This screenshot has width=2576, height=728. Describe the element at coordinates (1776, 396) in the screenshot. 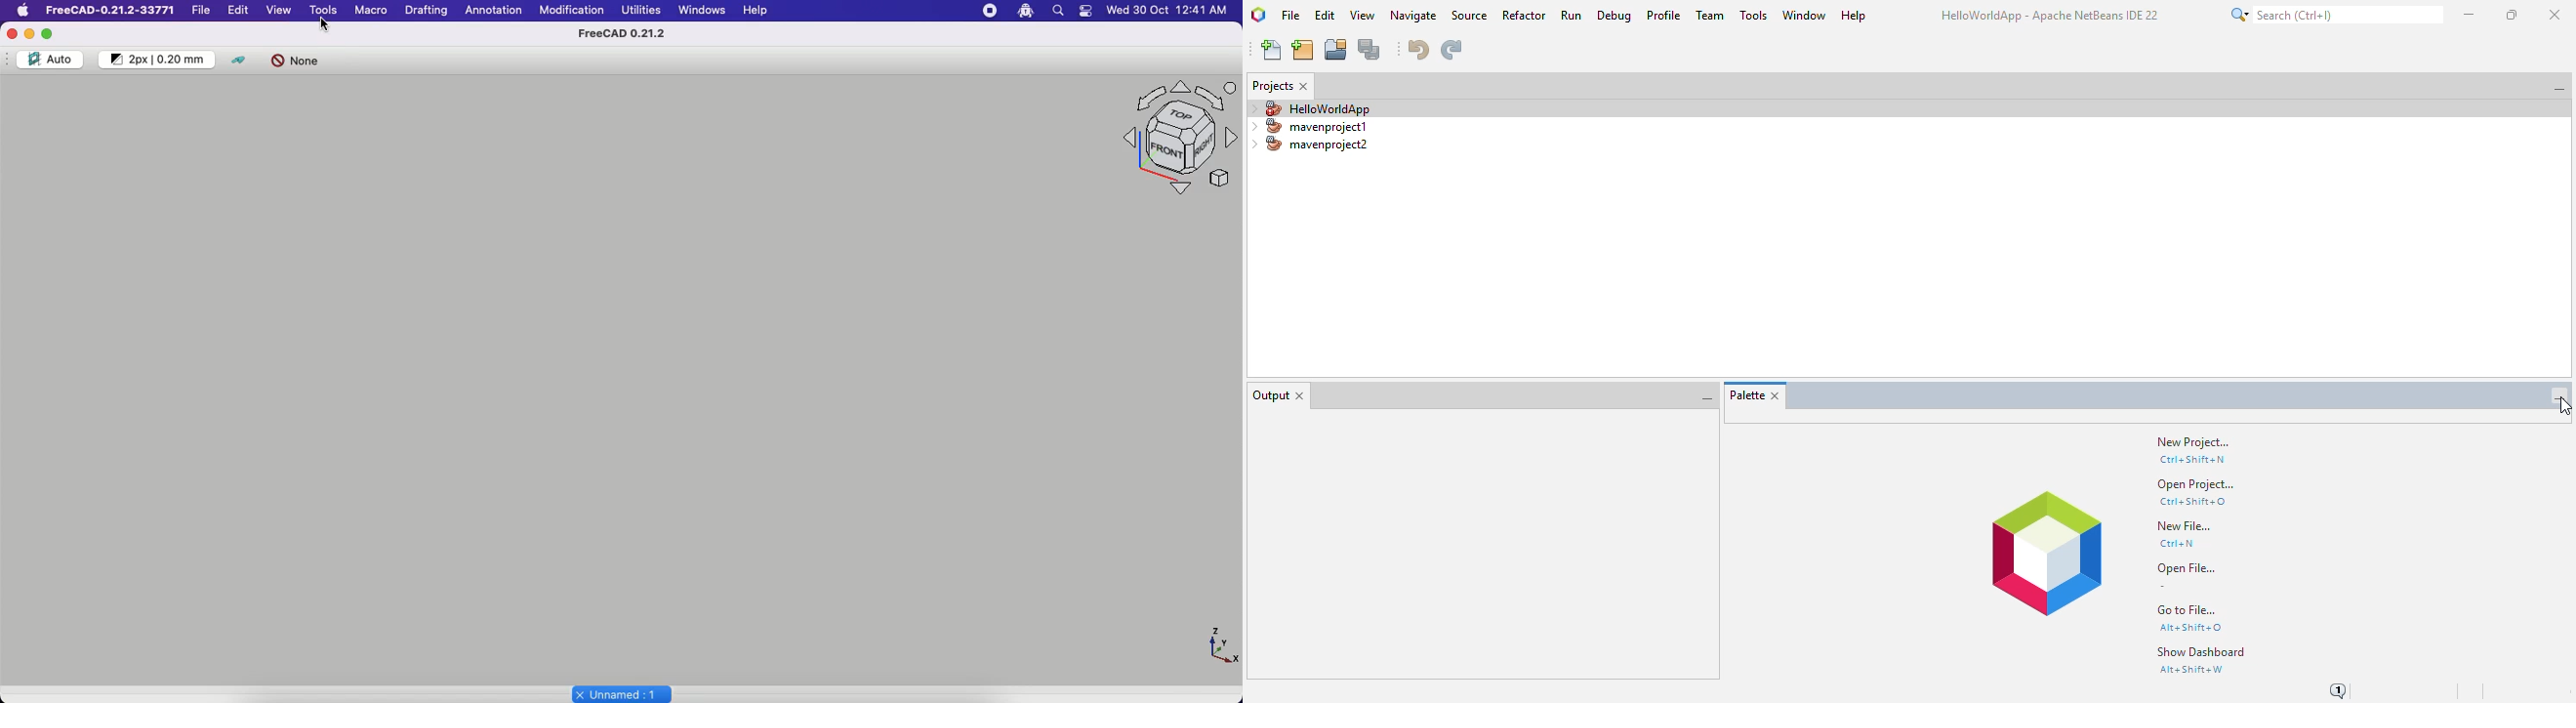

I see `close window` at that location.